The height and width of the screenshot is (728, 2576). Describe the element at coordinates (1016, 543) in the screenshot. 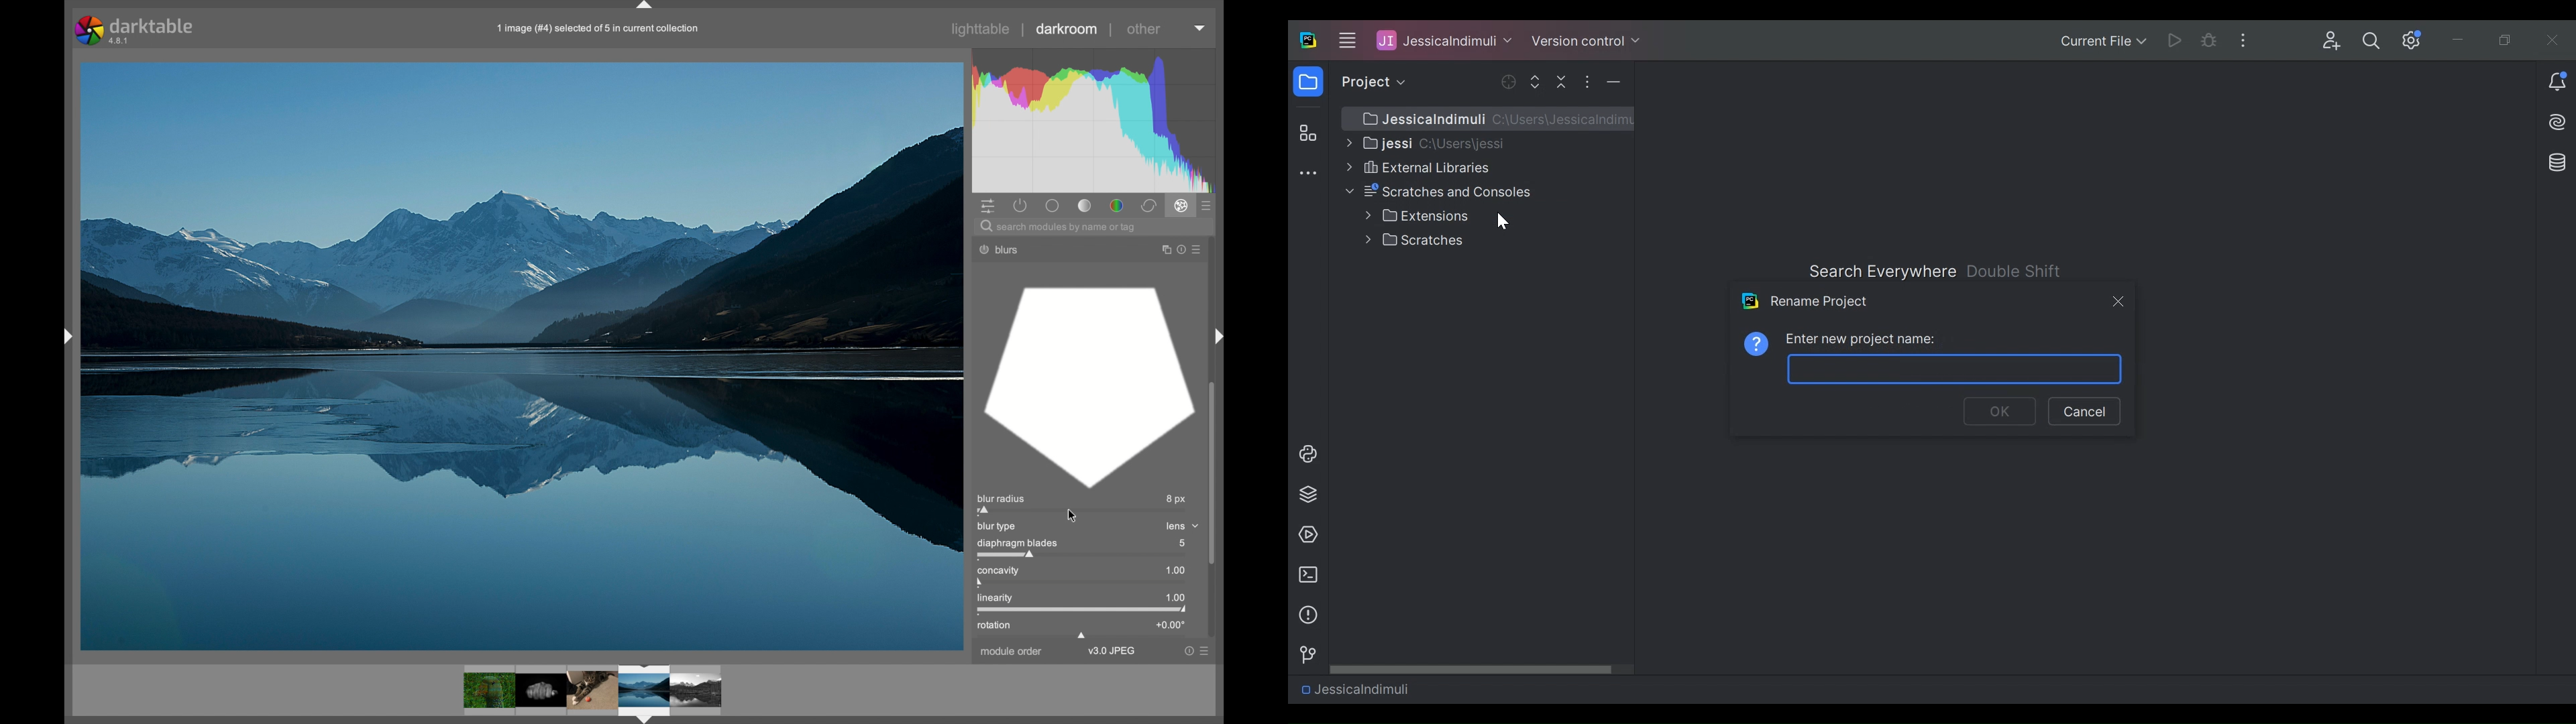

I see `diaphragm blades` at that location.